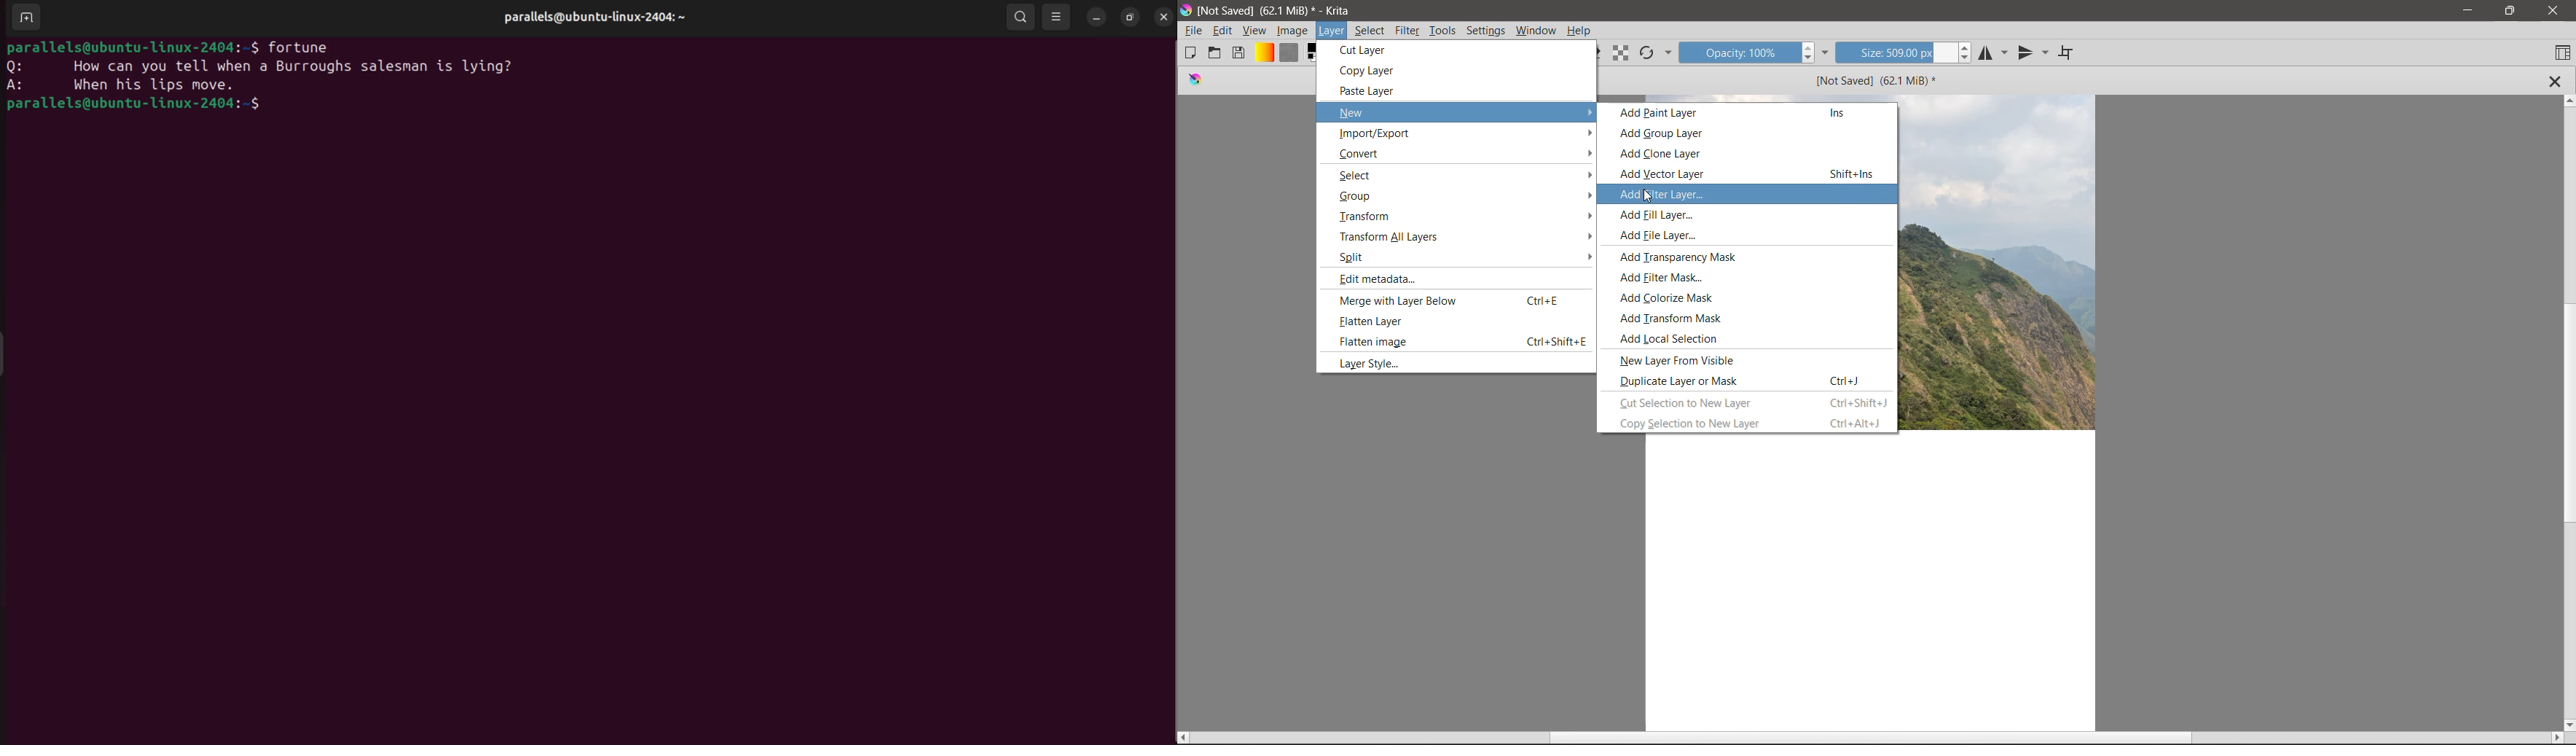 This screenshot has width=2576, height=756. What do you see at coordinates (1663, 236) in the screenshot?
I see `Add File Layer` at bounding box center [1663, 236].